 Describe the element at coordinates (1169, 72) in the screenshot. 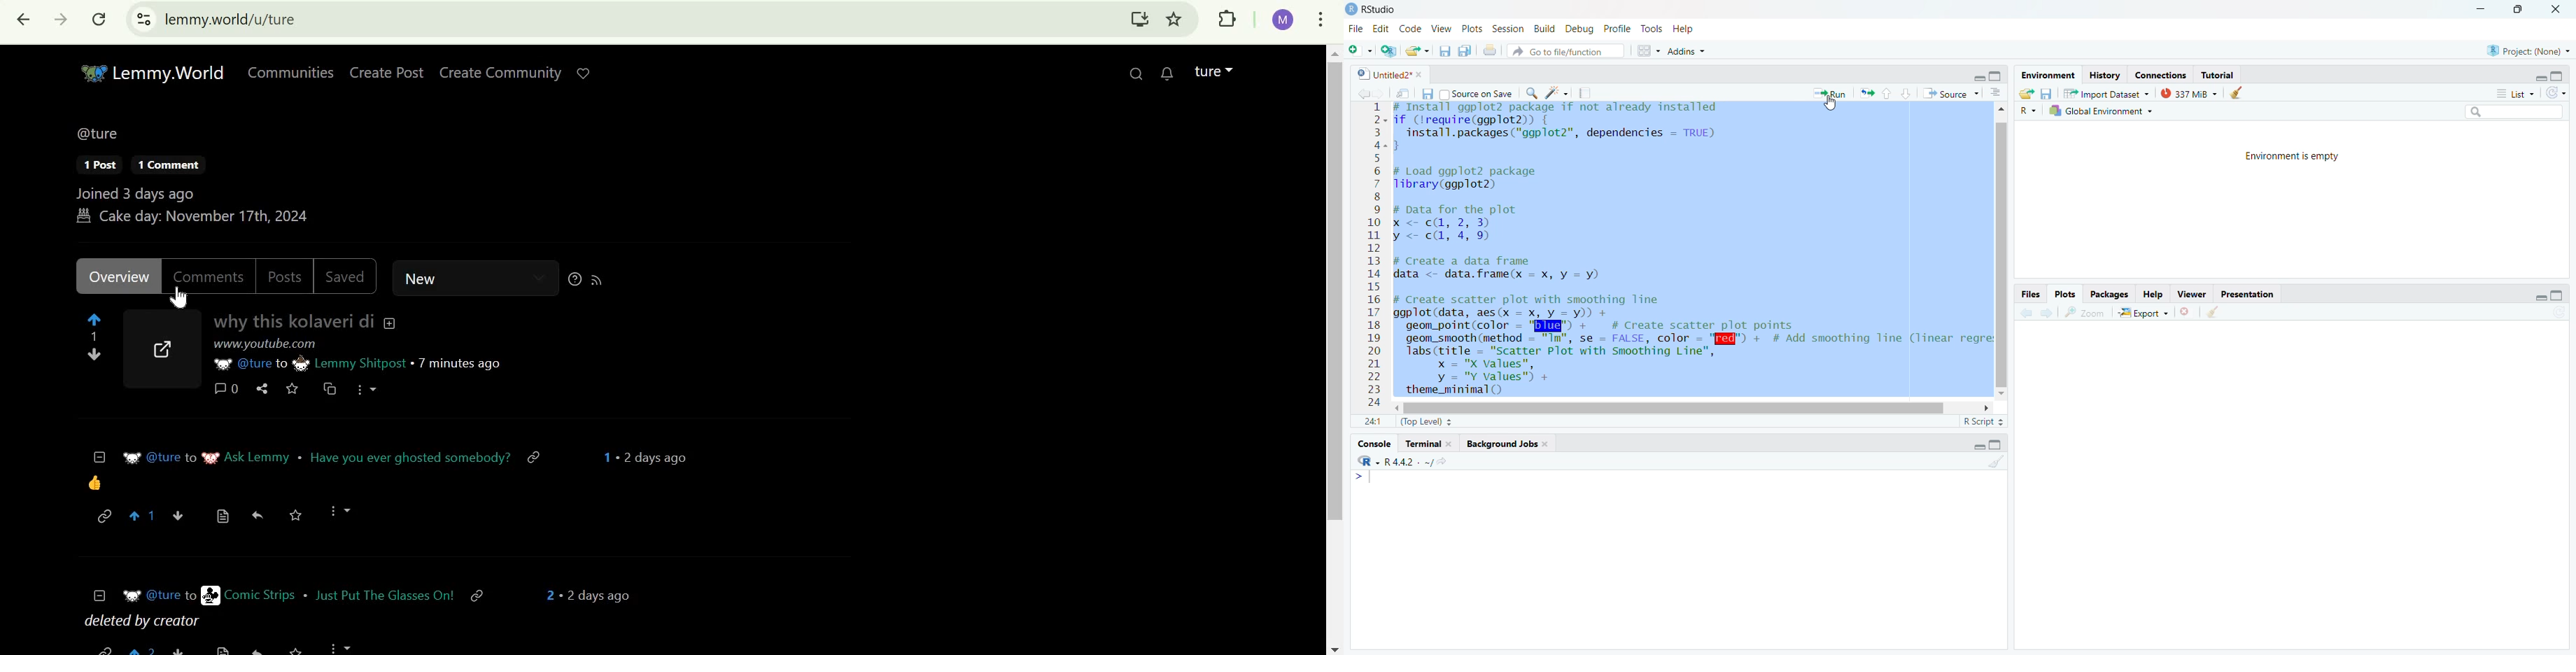

I see `0 unread messages` at that location.